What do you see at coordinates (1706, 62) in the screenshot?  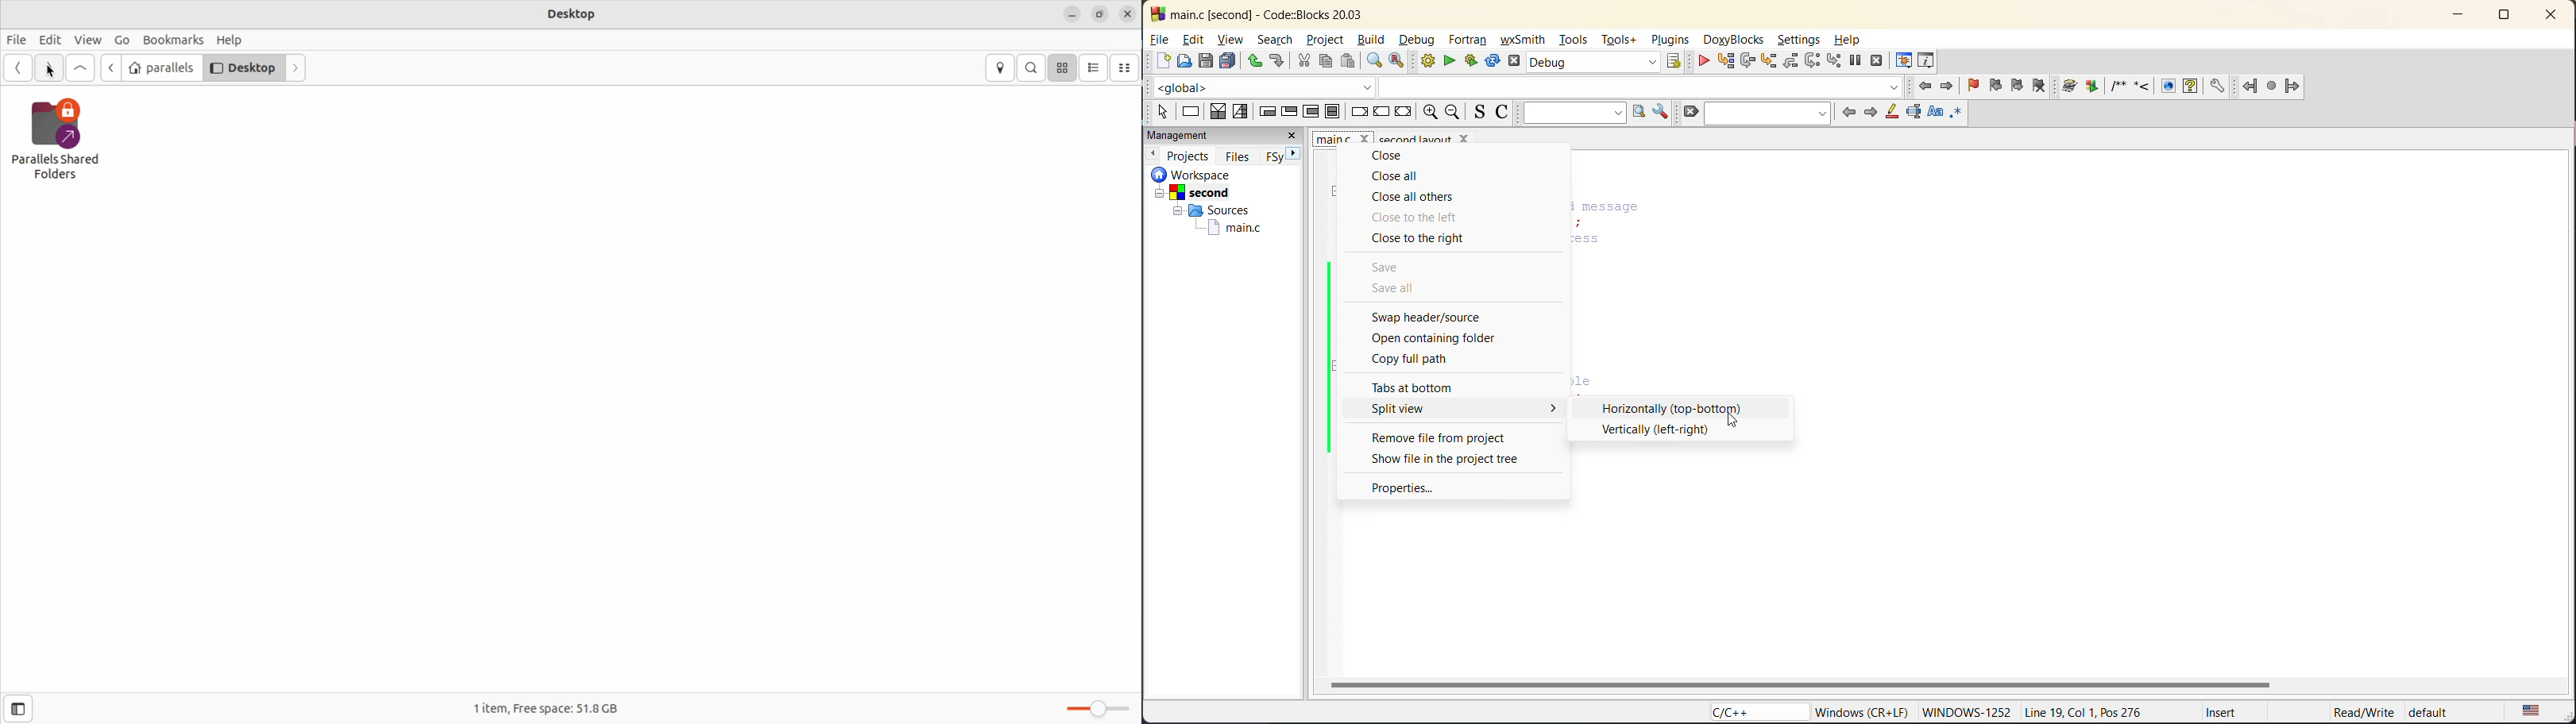 I see `debug` at bounding box center [1706, 62].